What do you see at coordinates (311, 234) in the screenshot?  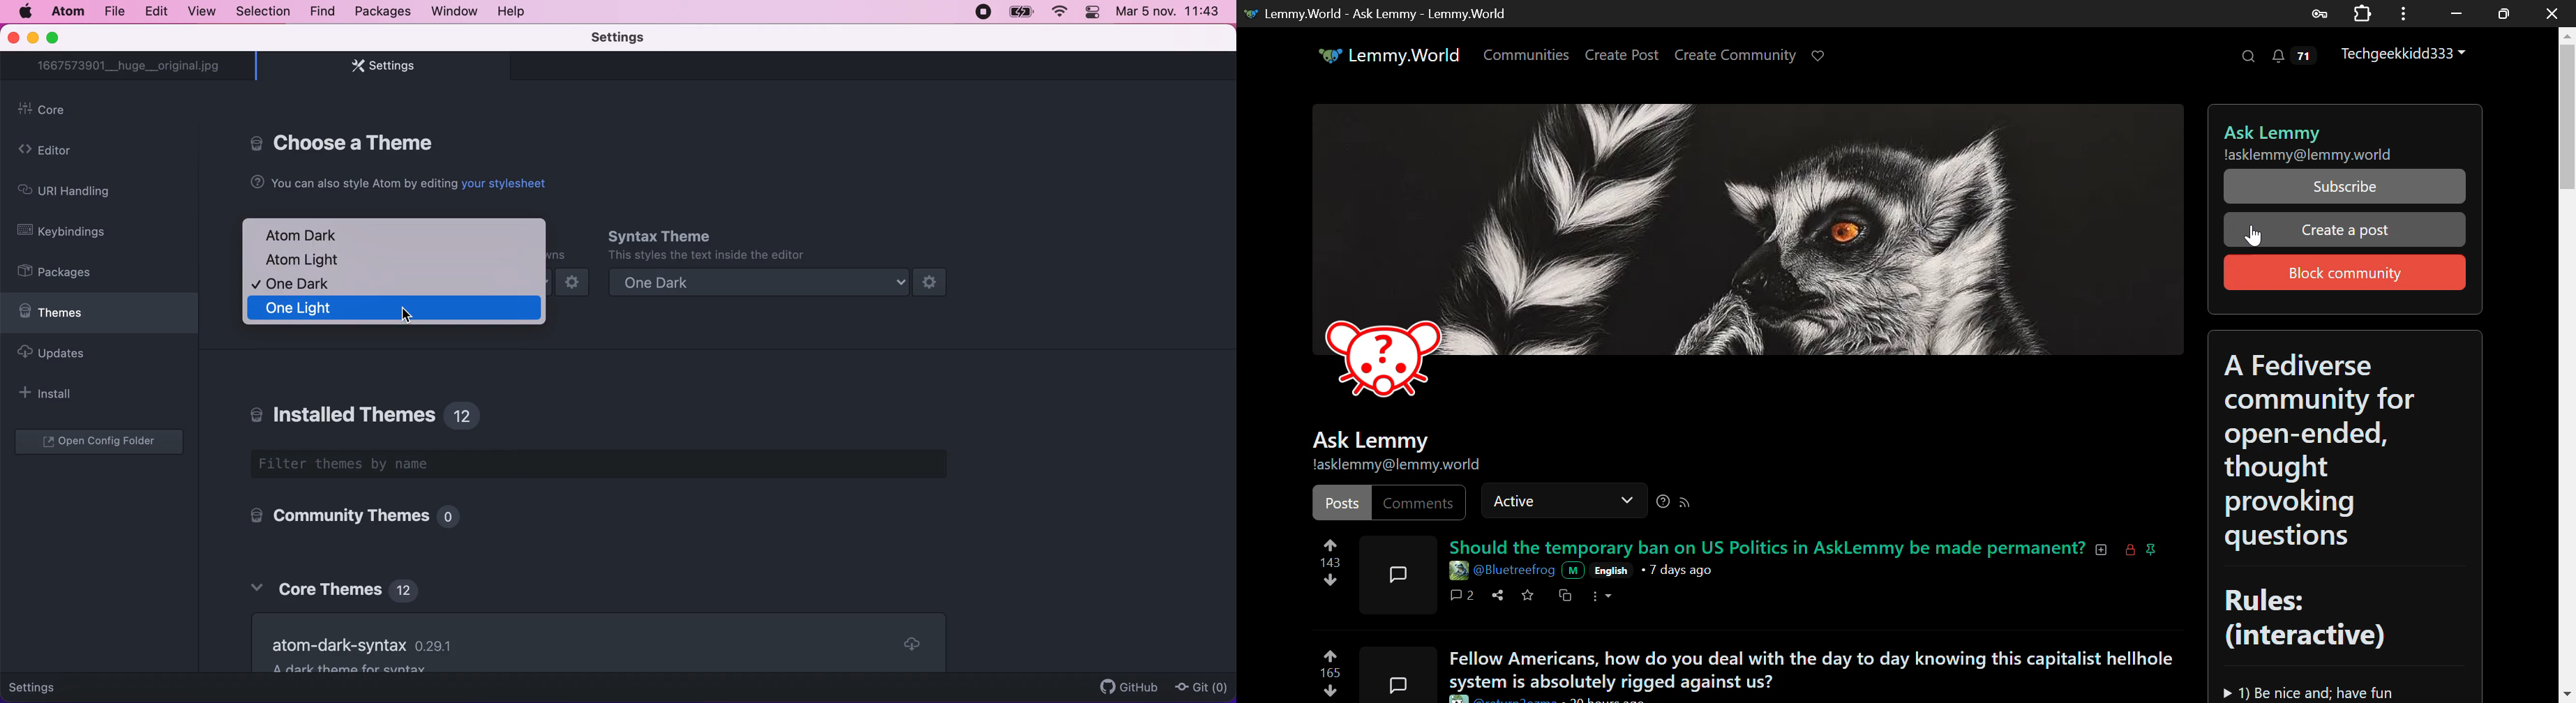 I see `atom dark` at bounding box center [311, 234].